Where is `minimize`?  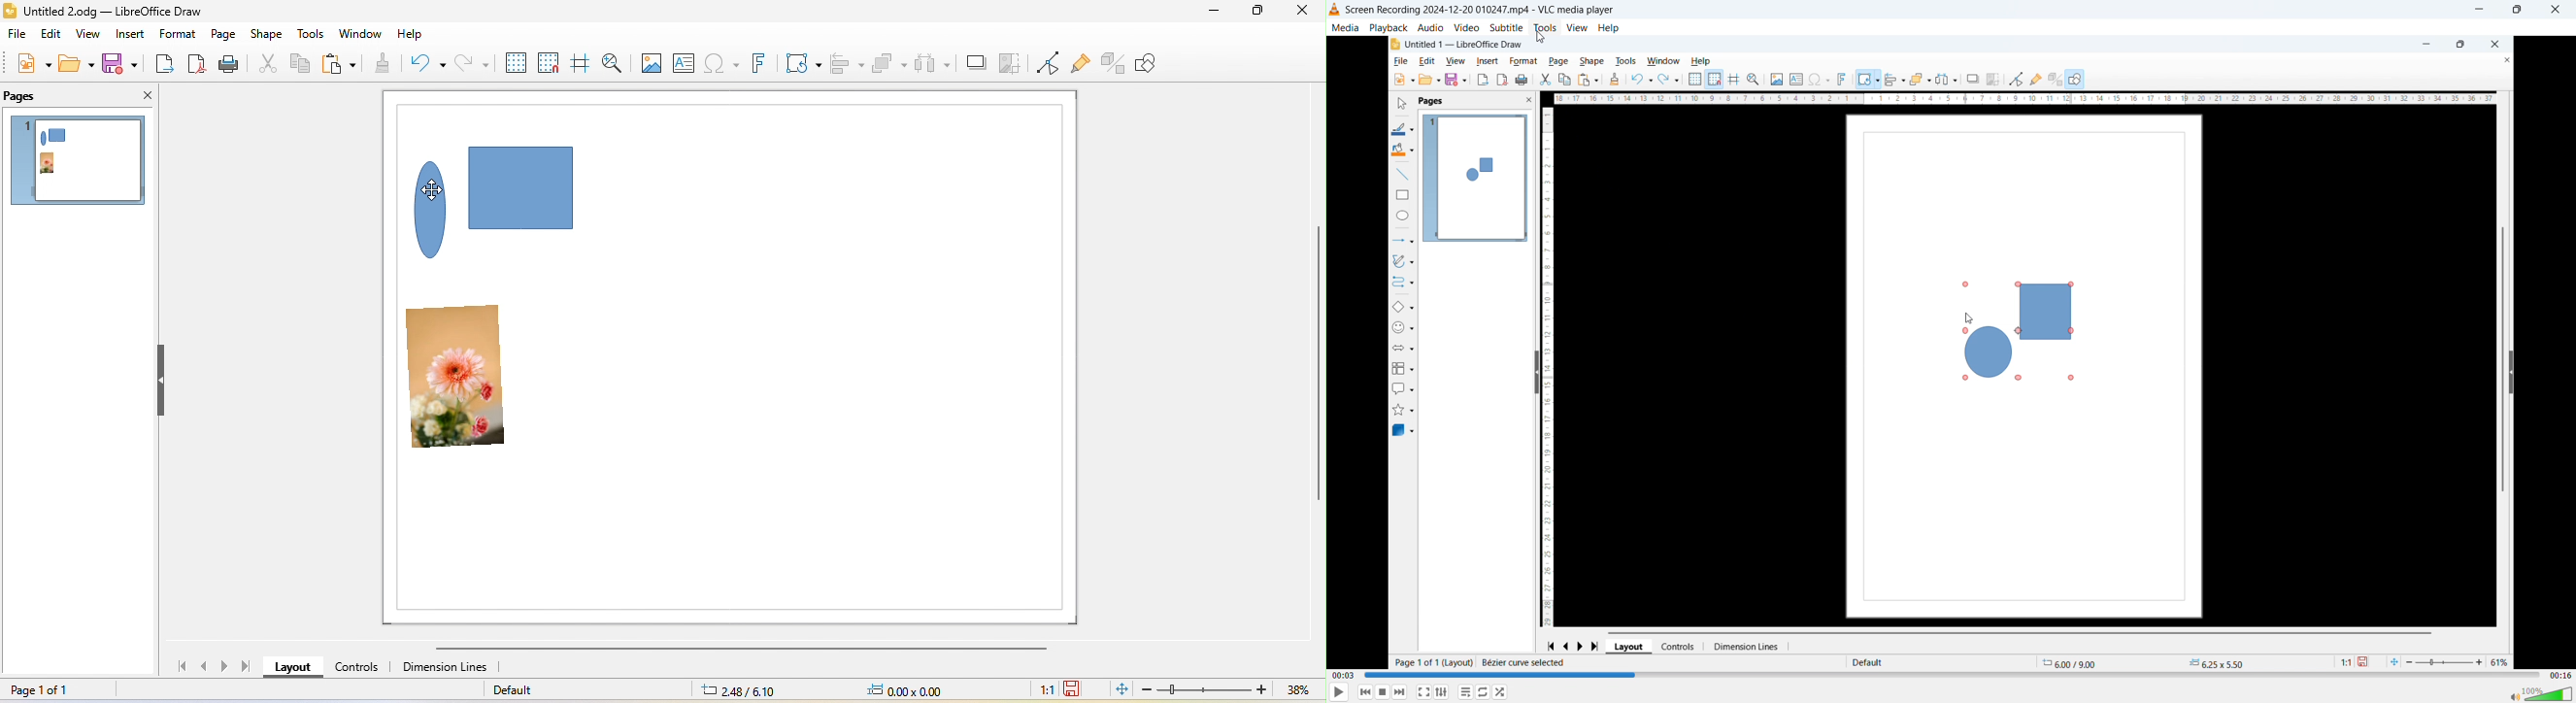 minimize is located at coordinates (2478, 10).